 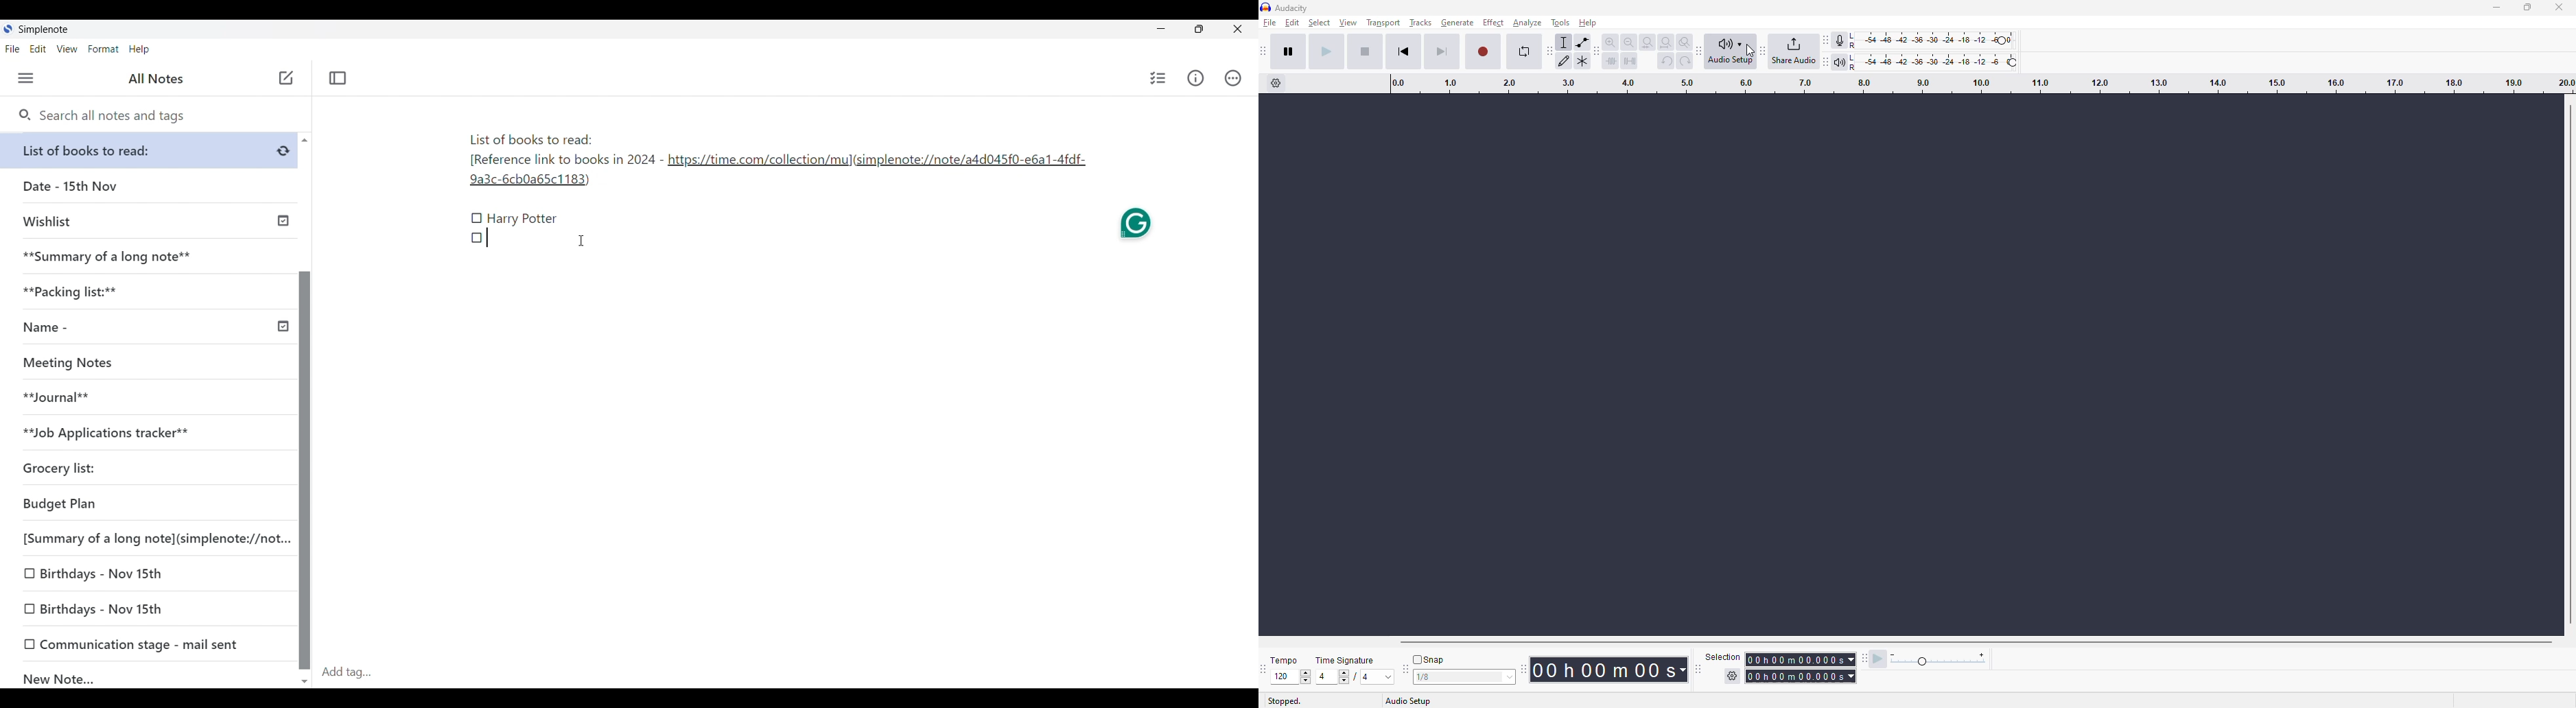 I want to click on fit selection to width, so click(x=1648, y=41).